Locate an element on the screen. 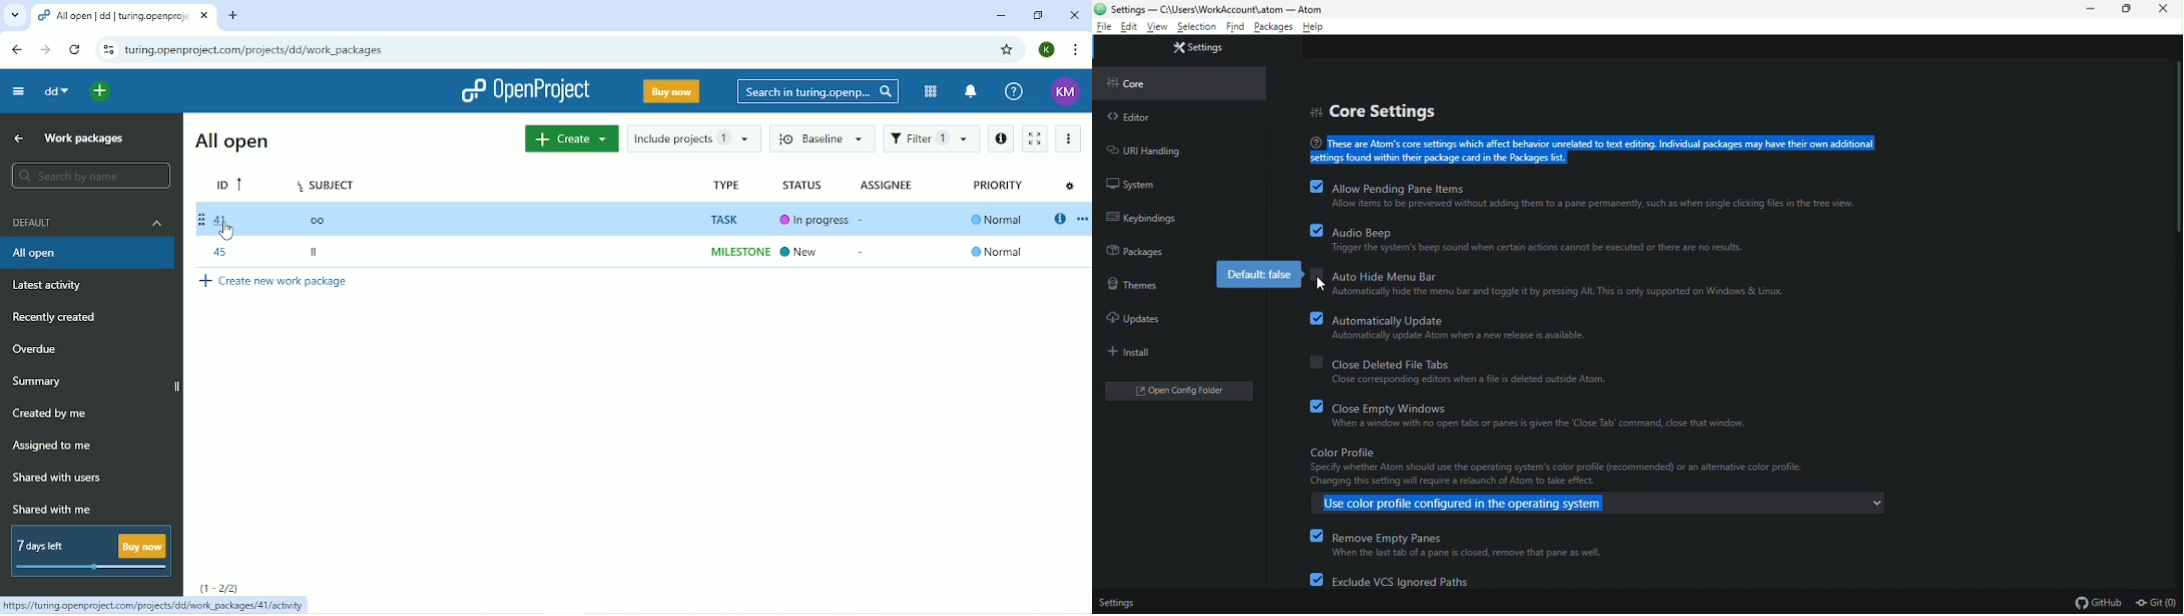 The width and height of the screenshot is (2184, 616). Create new work package is located at coordinates (273, 283).